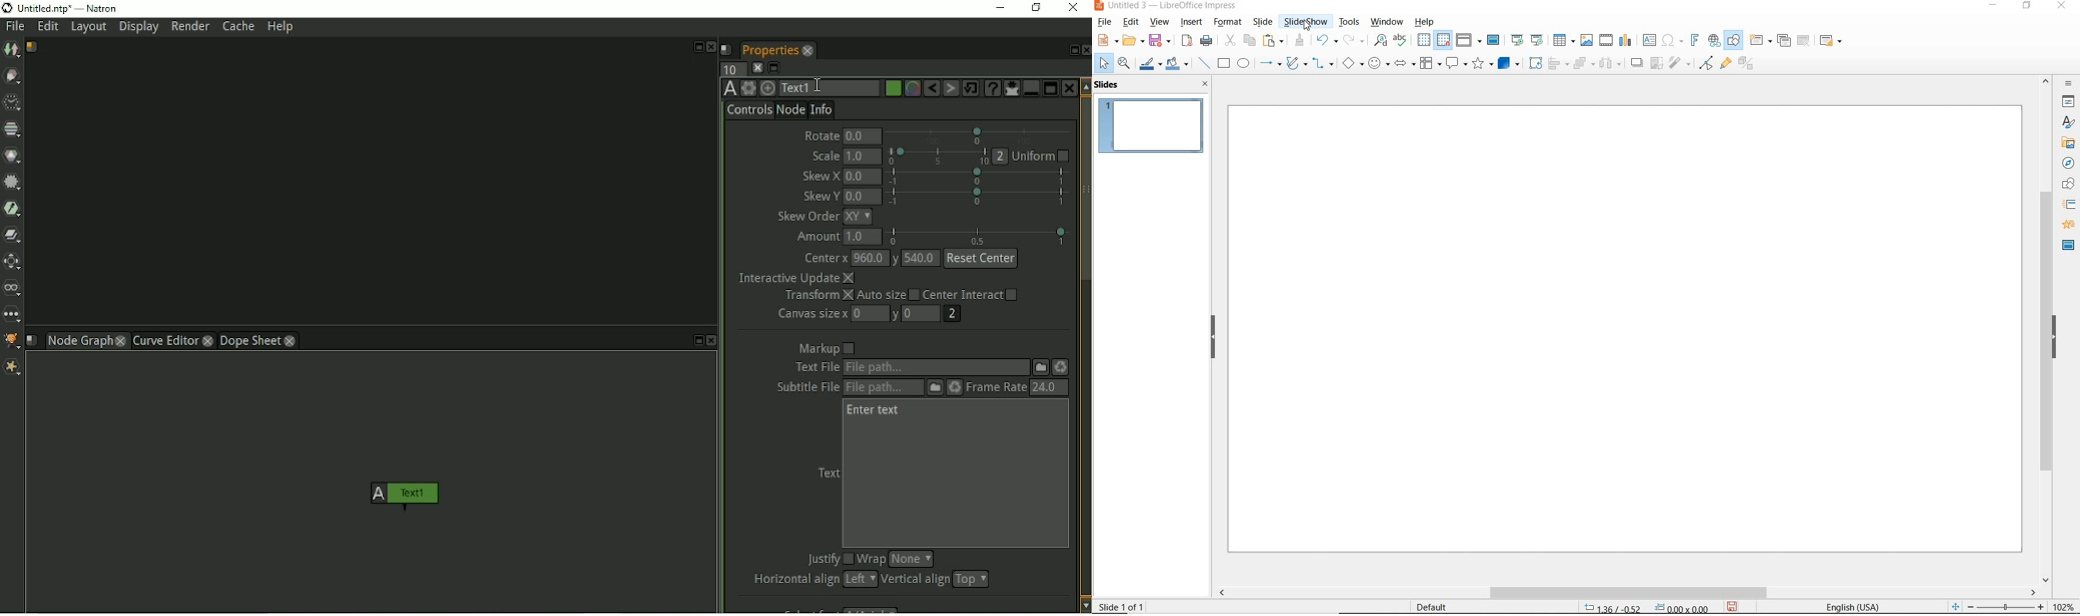  What do you see at coordinates (2056, 337) in the screenshot?
I see `HIDE` at bounding box center [2056, 337].